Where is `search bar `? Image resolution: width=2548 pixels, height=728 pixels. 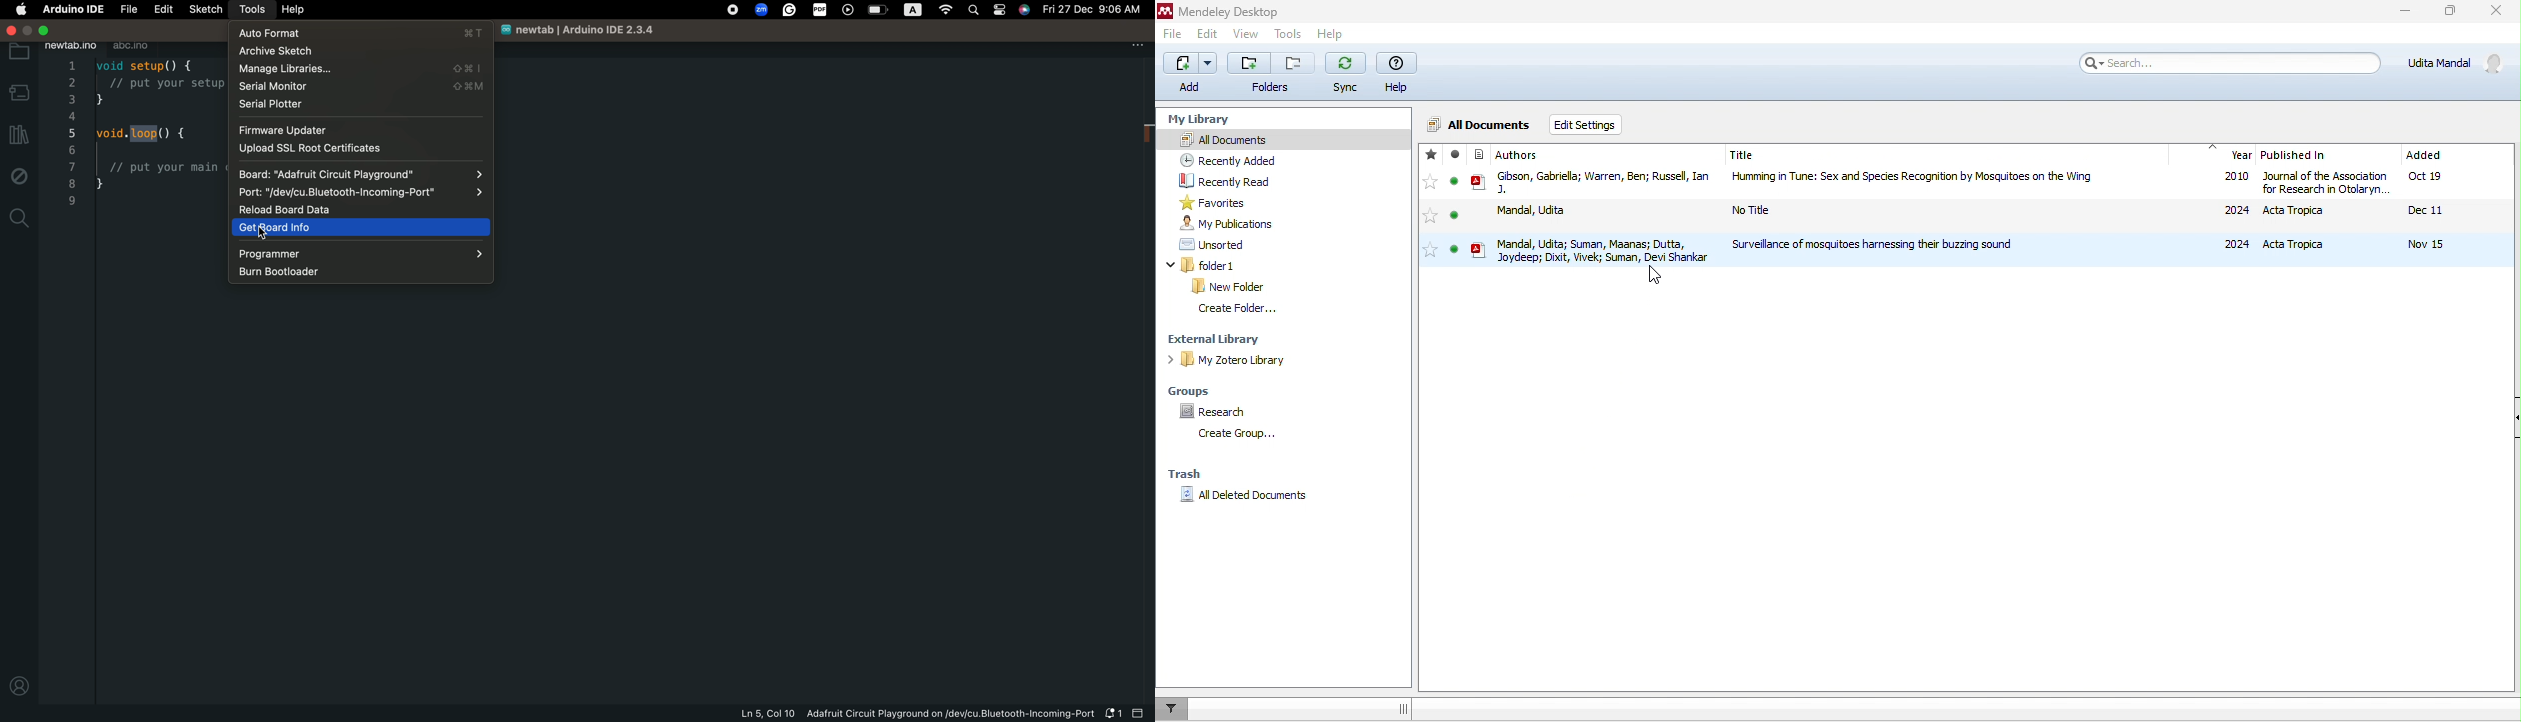
search bar  is located at coordinates (2229, 63).